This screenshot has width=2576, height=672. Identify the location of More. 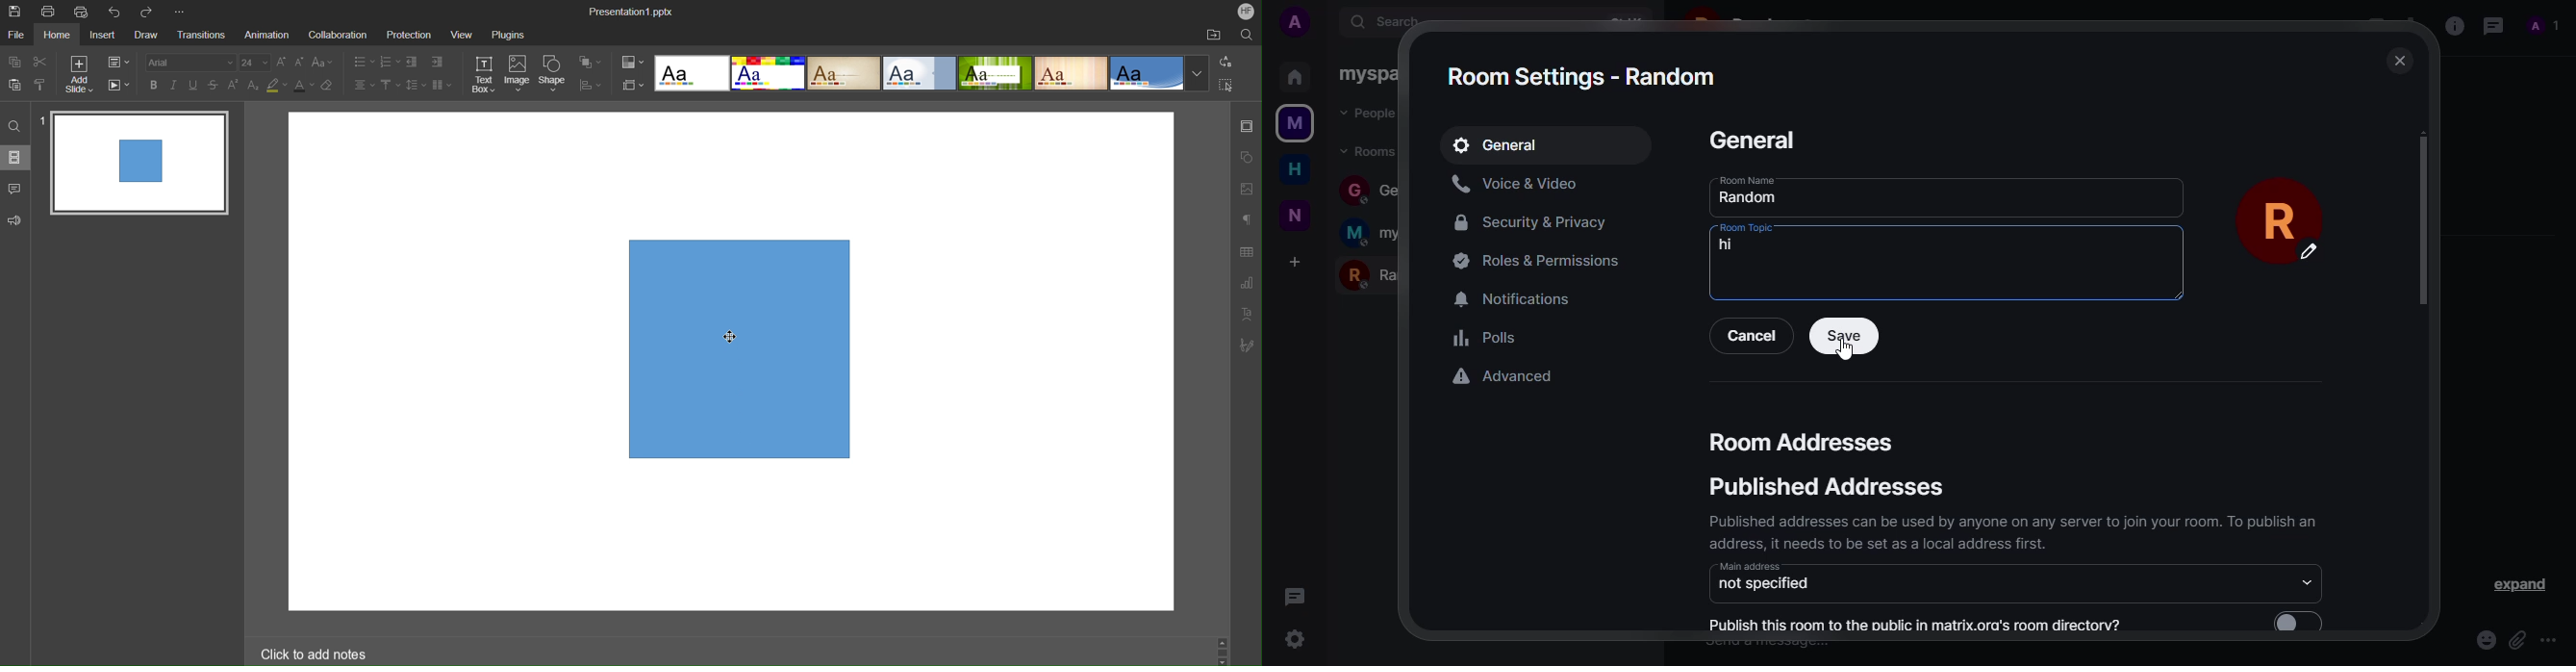
(179, 8).